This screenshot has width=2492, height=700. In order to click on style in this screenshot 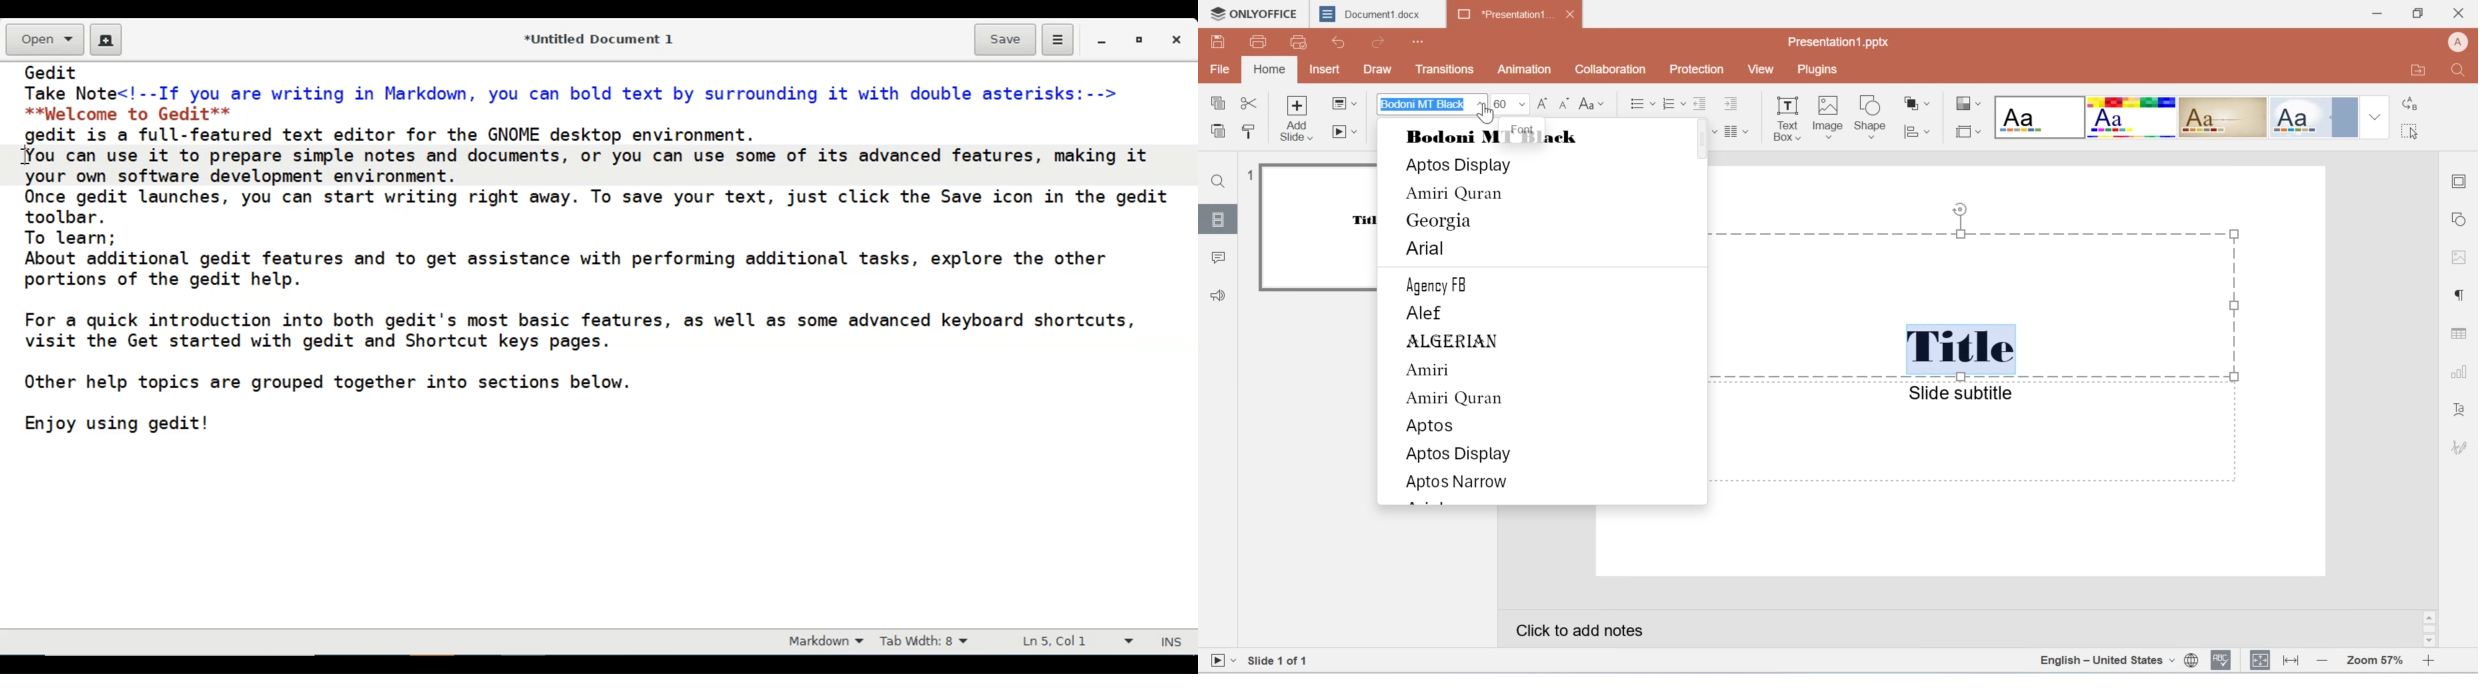, I will do `click(1968, 105)`.